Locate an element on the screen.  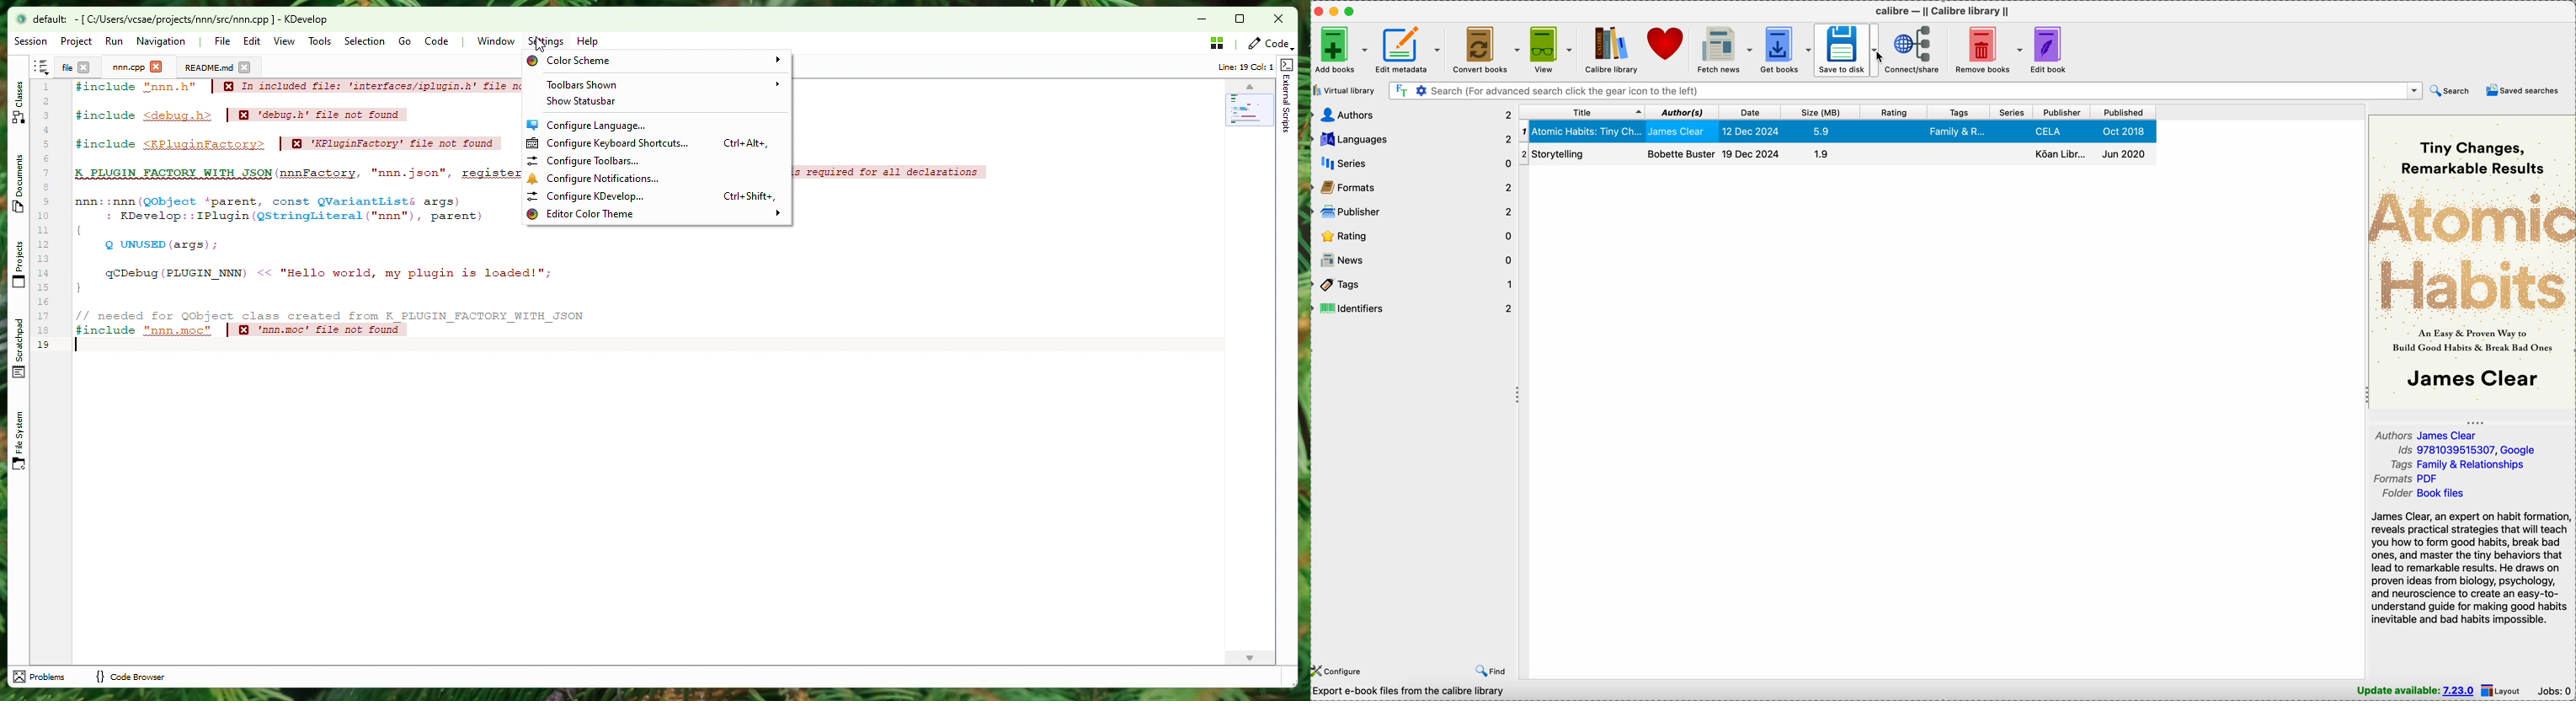
published is located at coordinates (2123, 112).